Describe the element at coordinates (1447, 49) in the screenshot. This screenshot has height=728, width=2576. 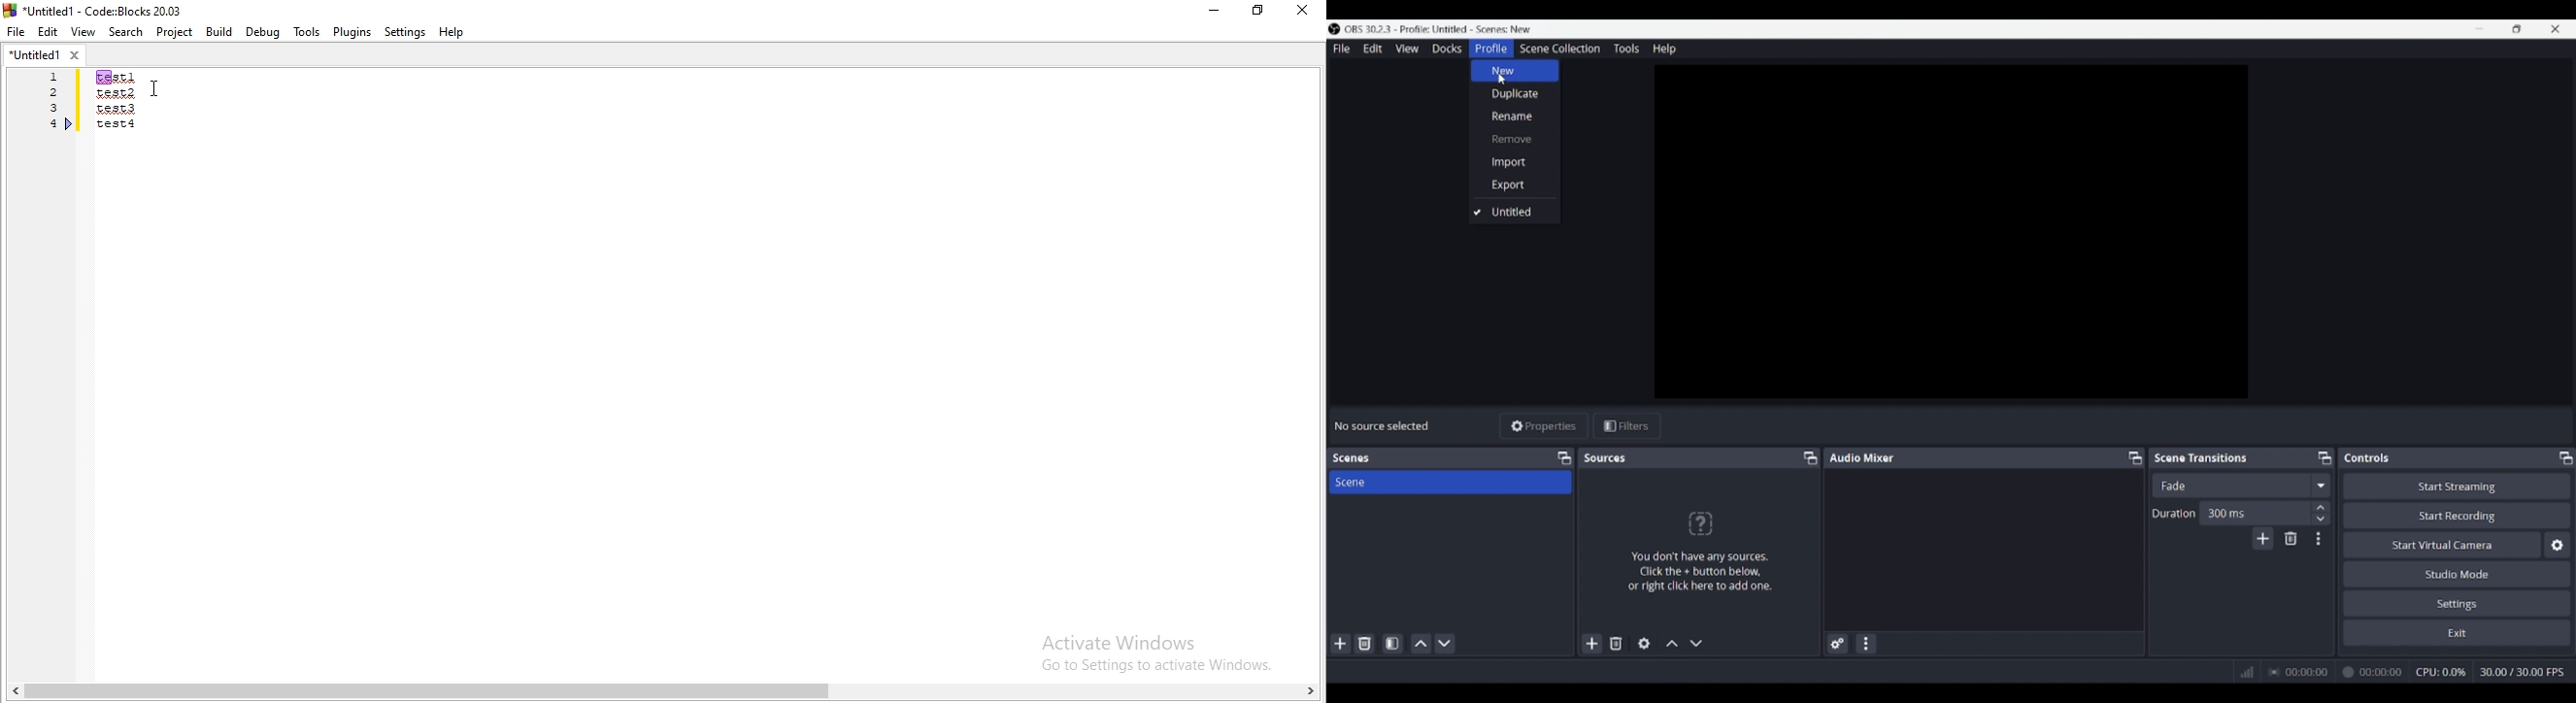
I see `Docks menu` at that location.